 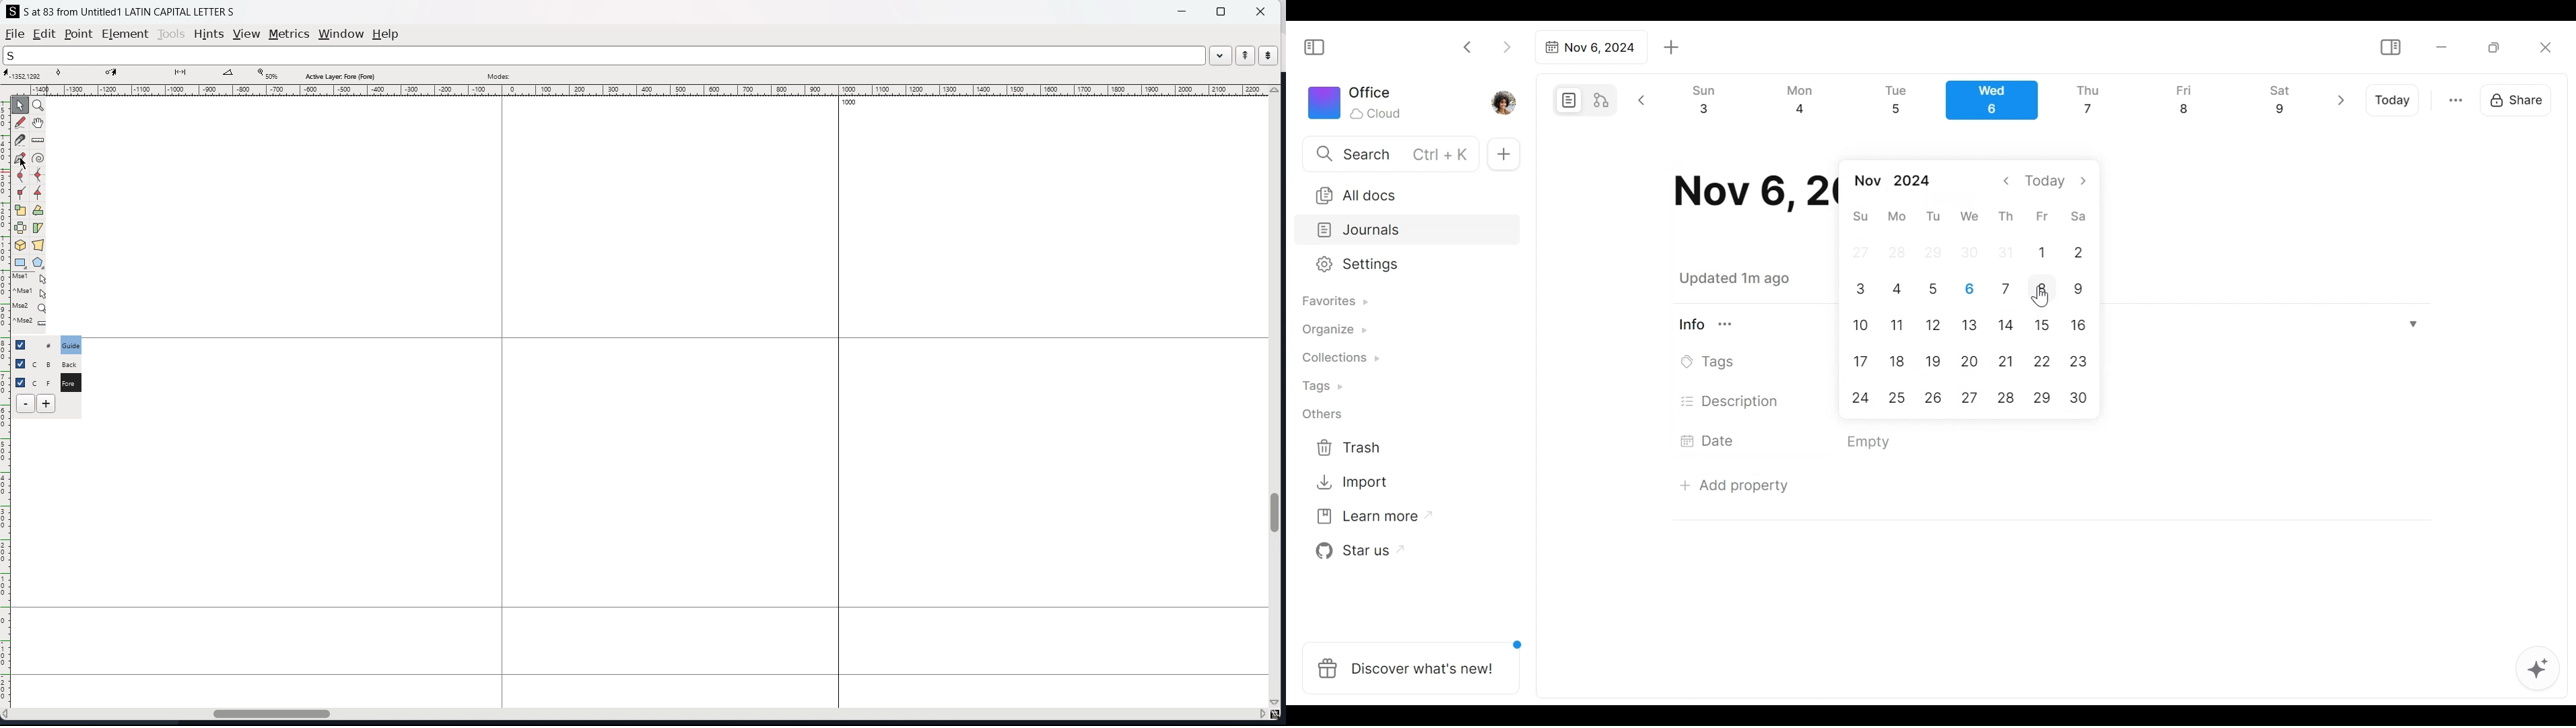 What do you see at coordinates (339, 76) in the screenshot?
I see `active layer` at bounding box center [339, 76].